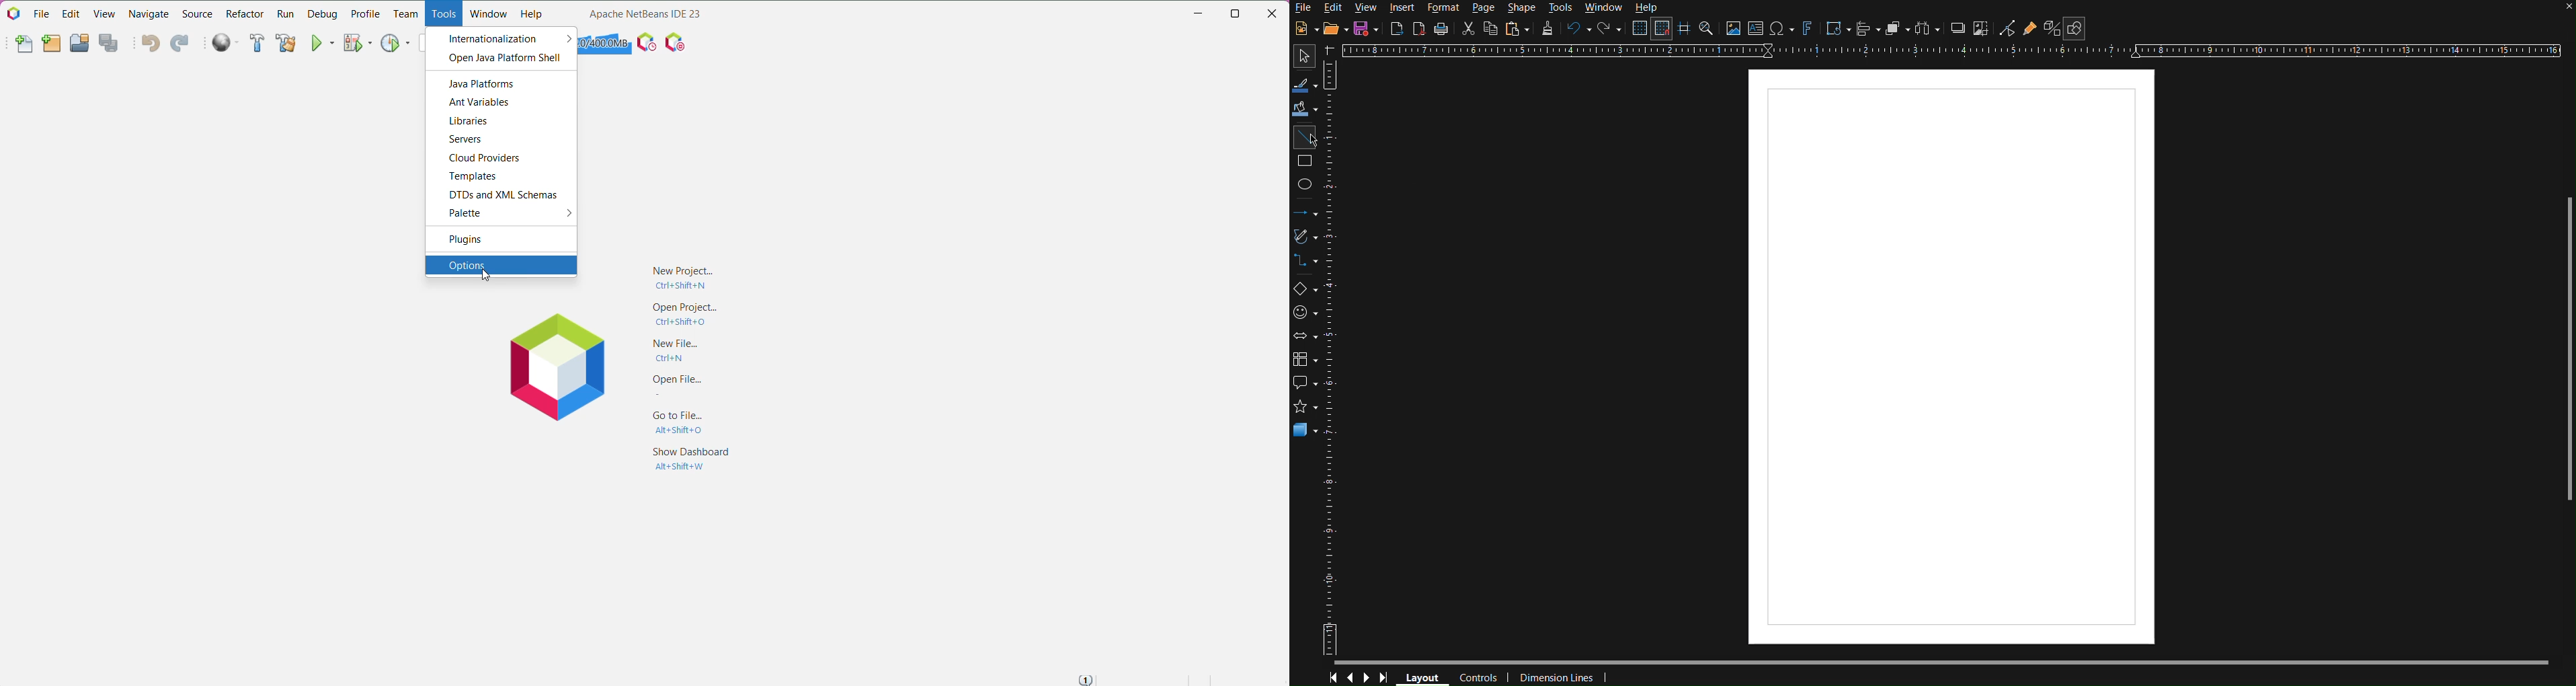  What do you see at coordinates (1516, 29) in the screenshot?
I see `Paste` at bounding box center [1516, 29].